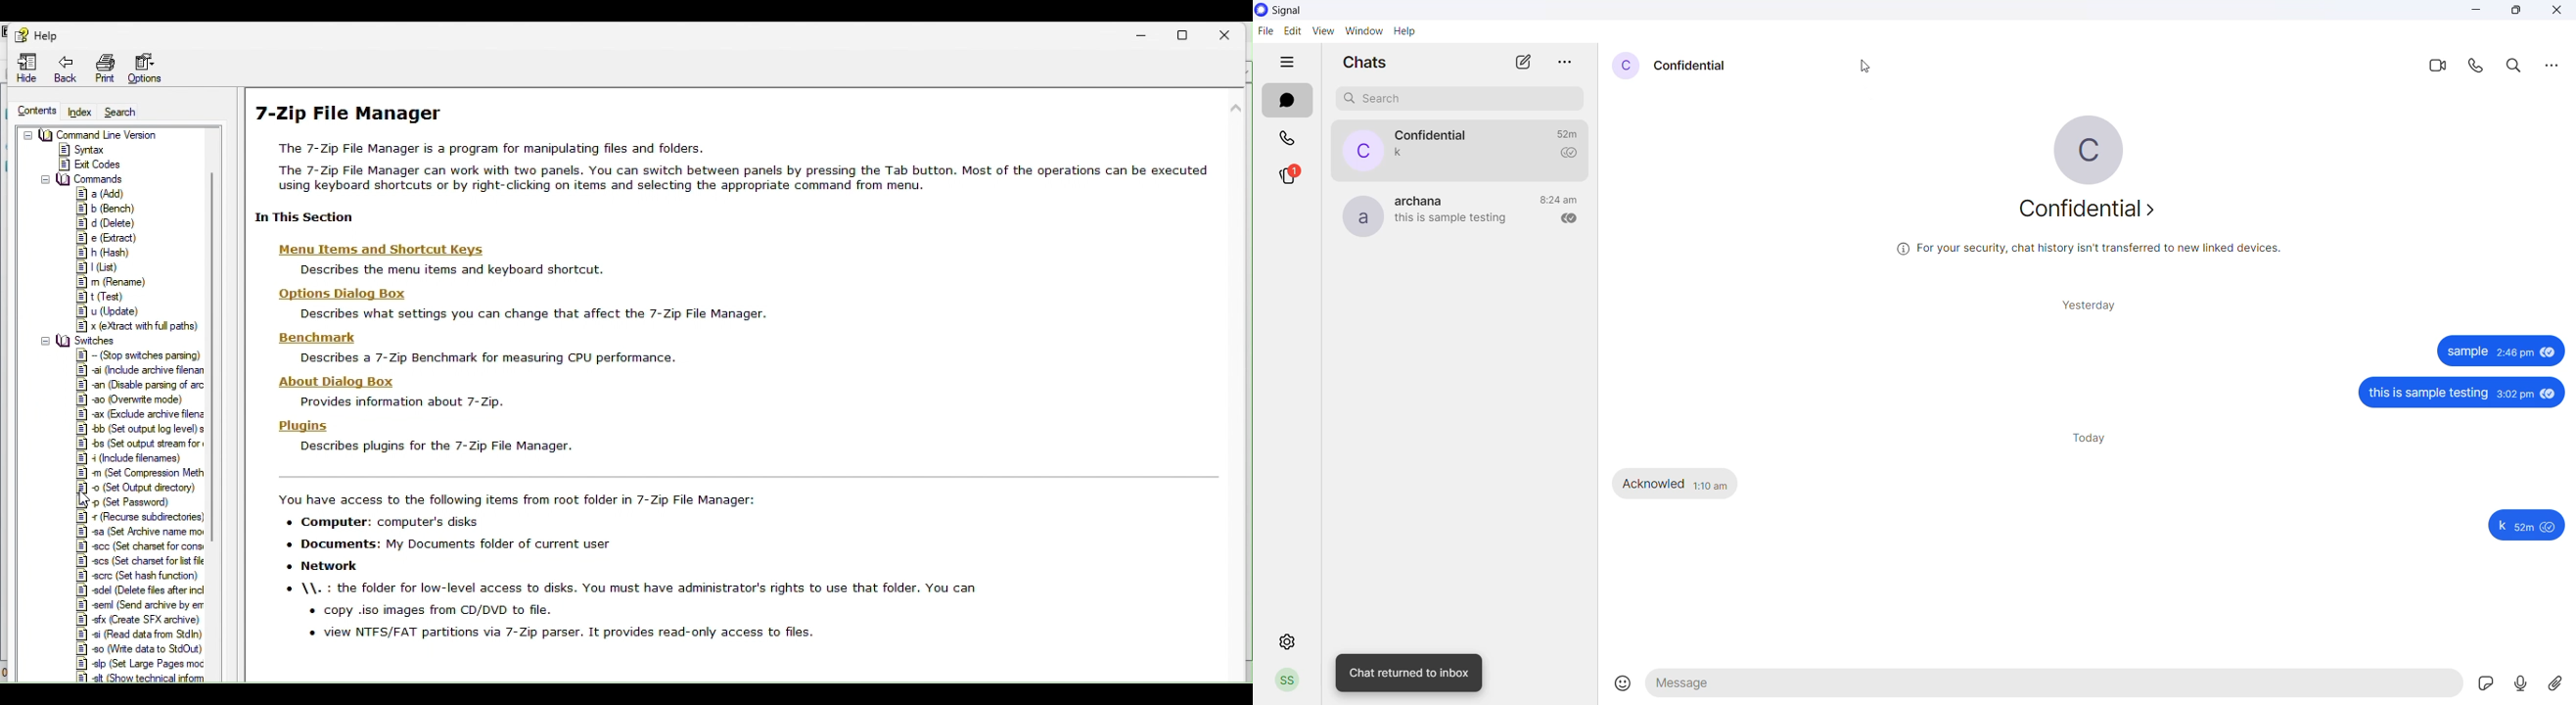 This screenshot has height=728, width=2576. What do you see at coordinates (129, 111) in the screenshot?
I see `Search` at bounding box center [129, 111].